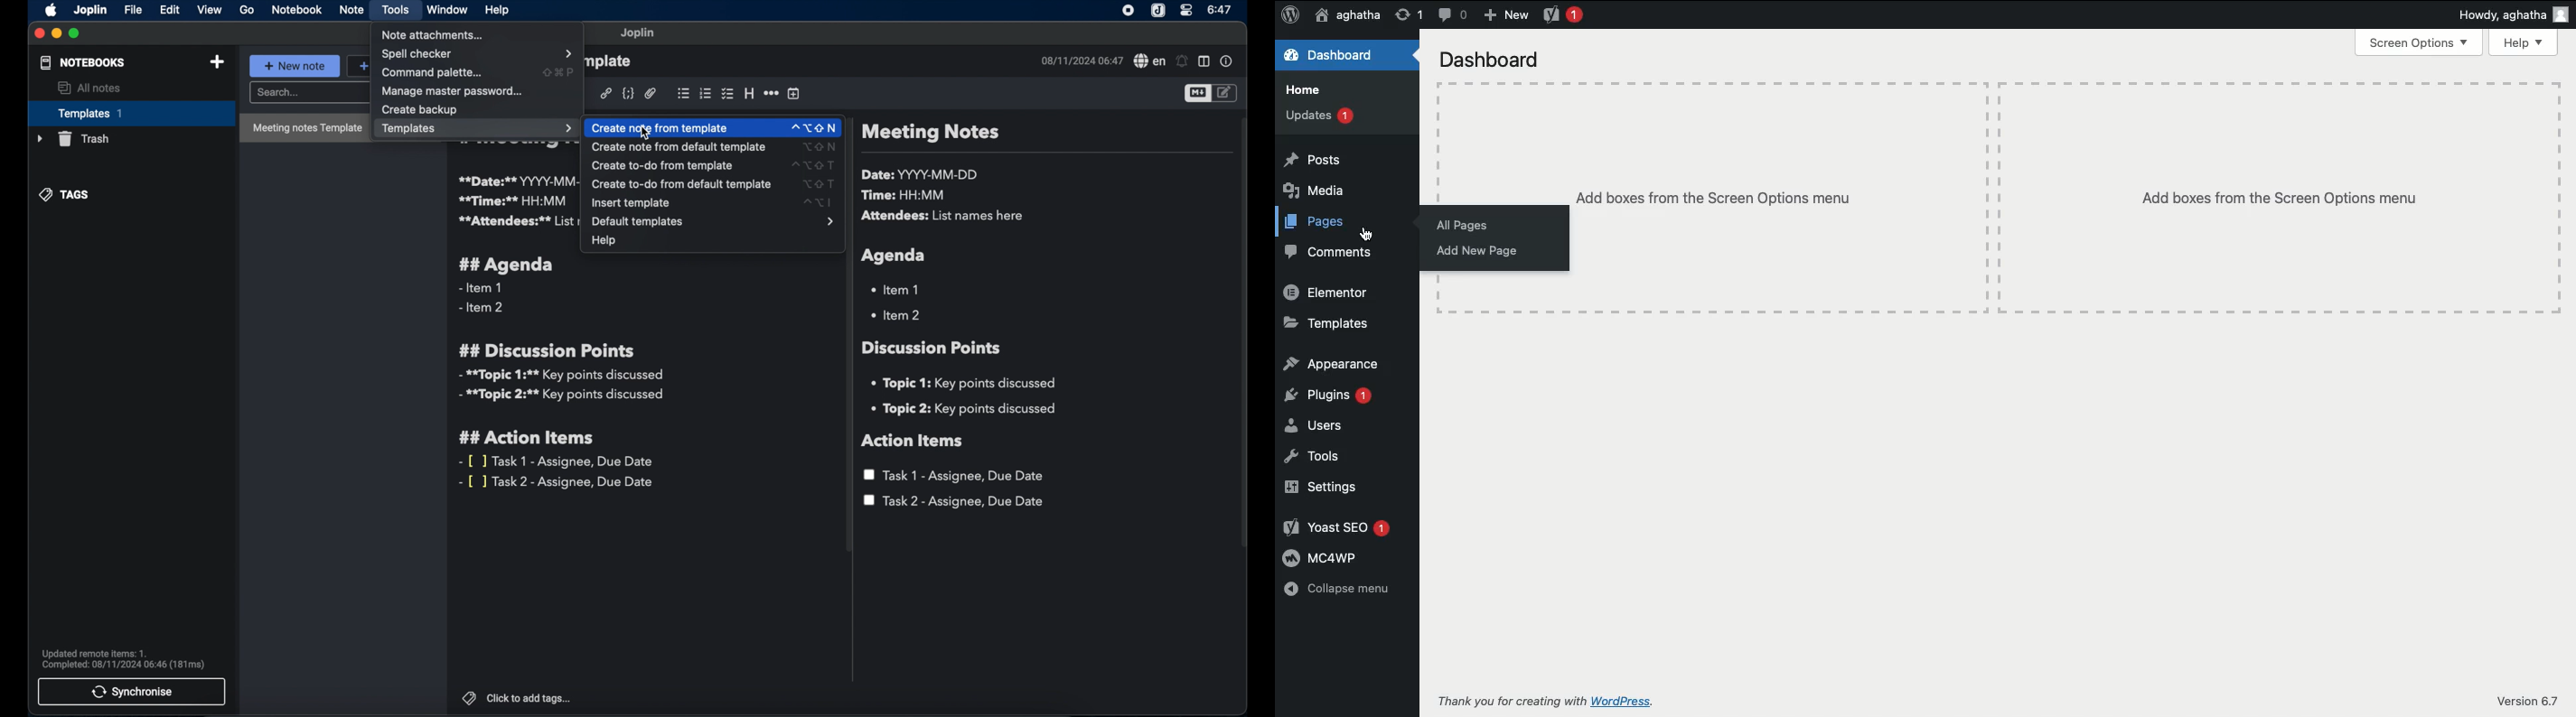  What do you see at coordinates (90, 88) in the screenshot?
I see `all notes` at bounding box center [90, 88].